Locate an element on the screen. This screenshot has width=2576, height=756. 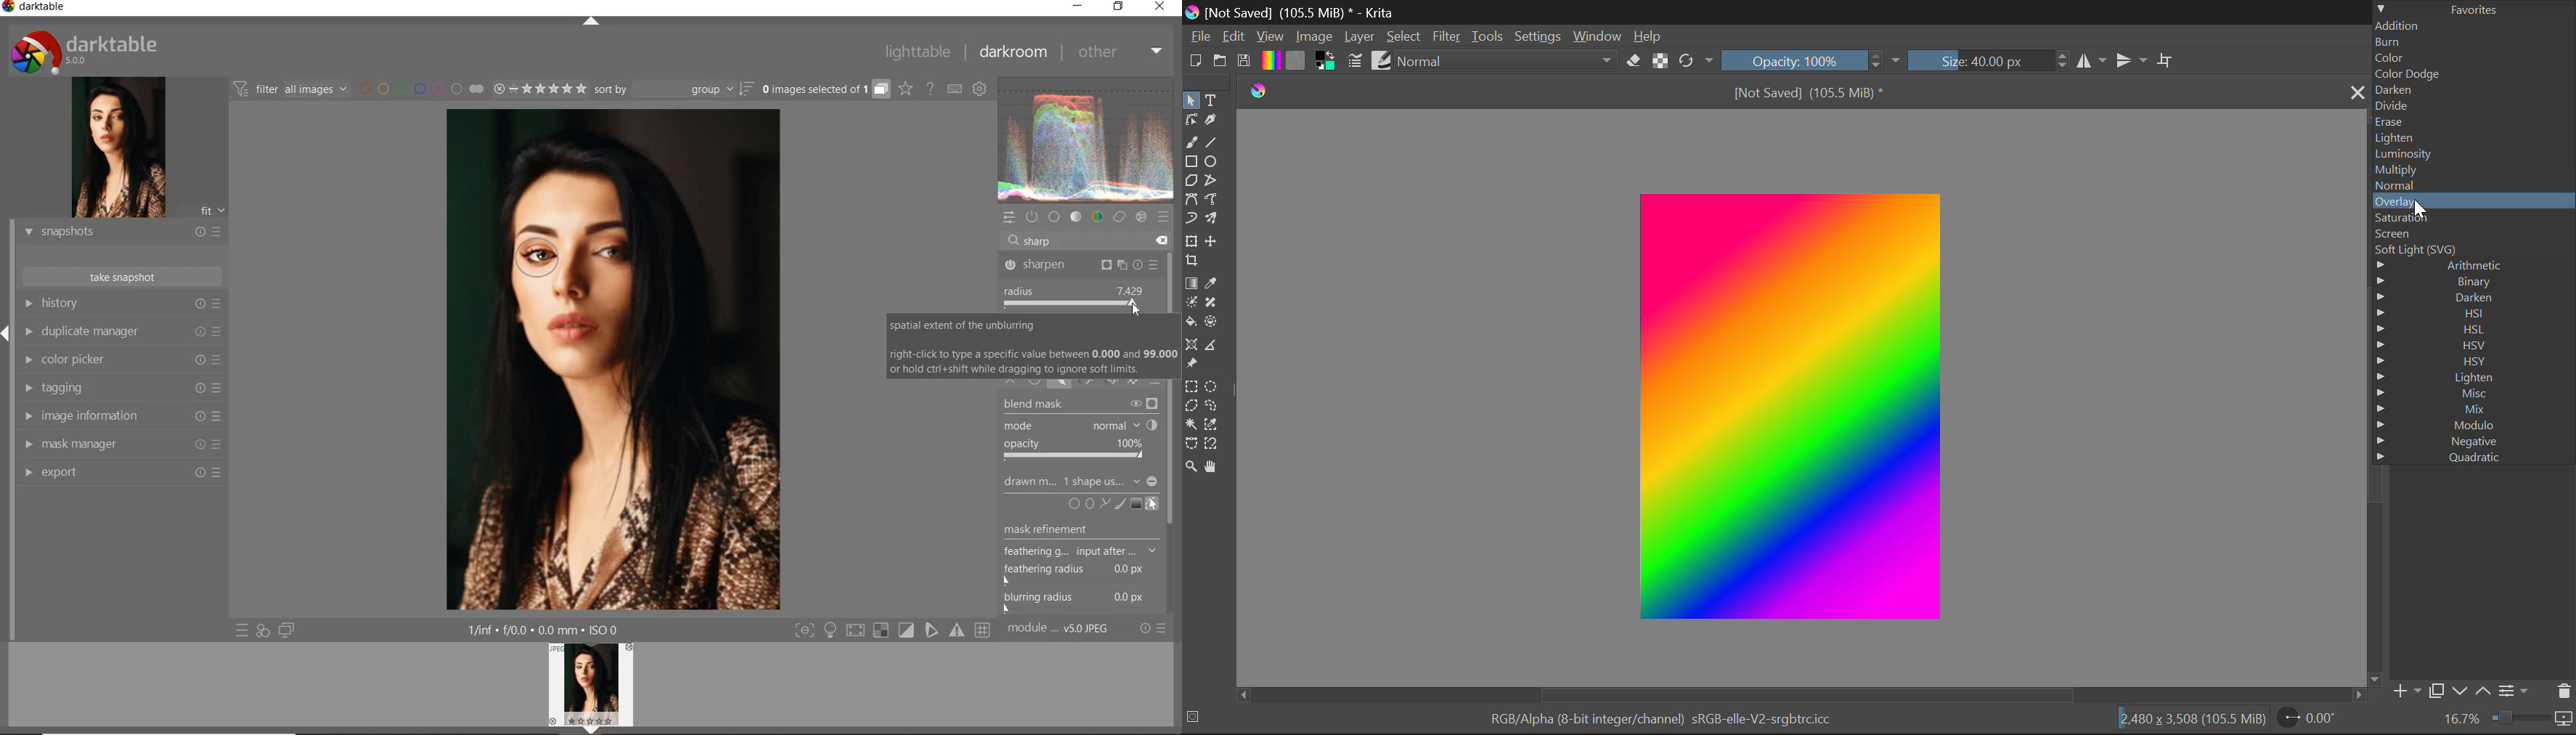
add gradient is located at coordinates (1137, 503).